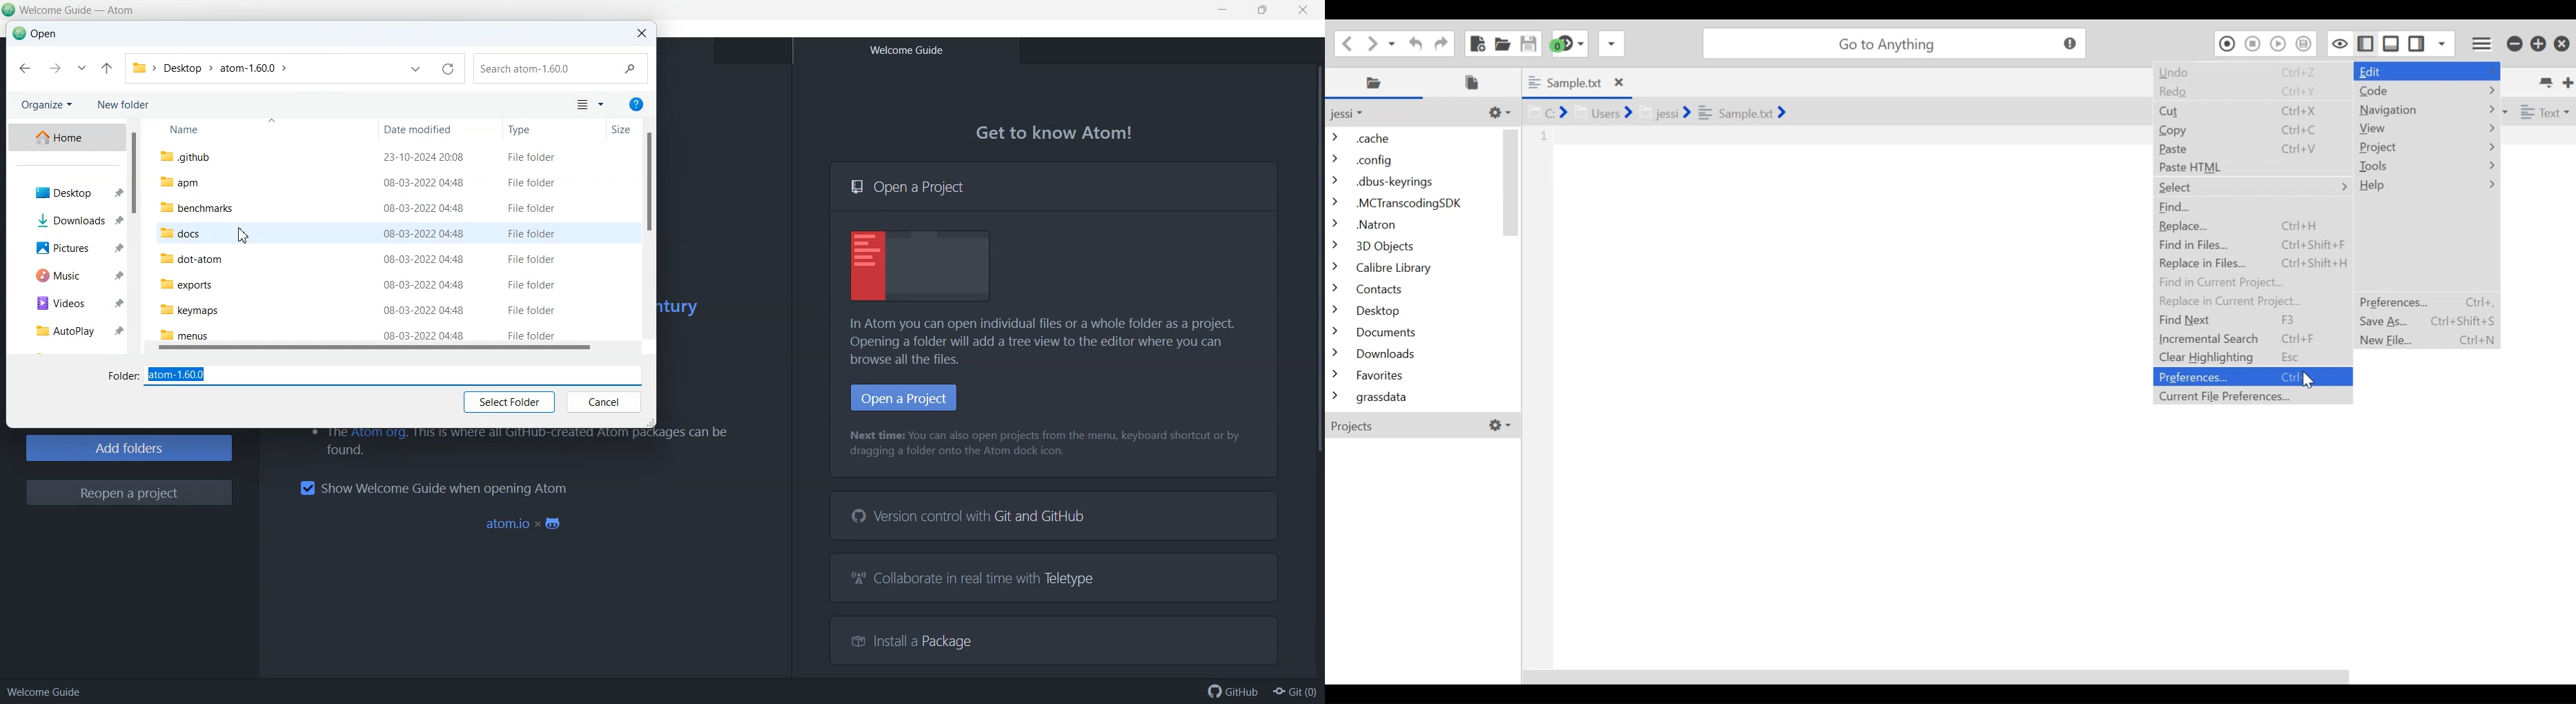 Image resolution: width=2576 pixels, height=728 pixels. What do you see at coordinates (974, 580) in the screenshot?
I see `Collaborate in real time with Teletype` at bounding box center [974, 580].